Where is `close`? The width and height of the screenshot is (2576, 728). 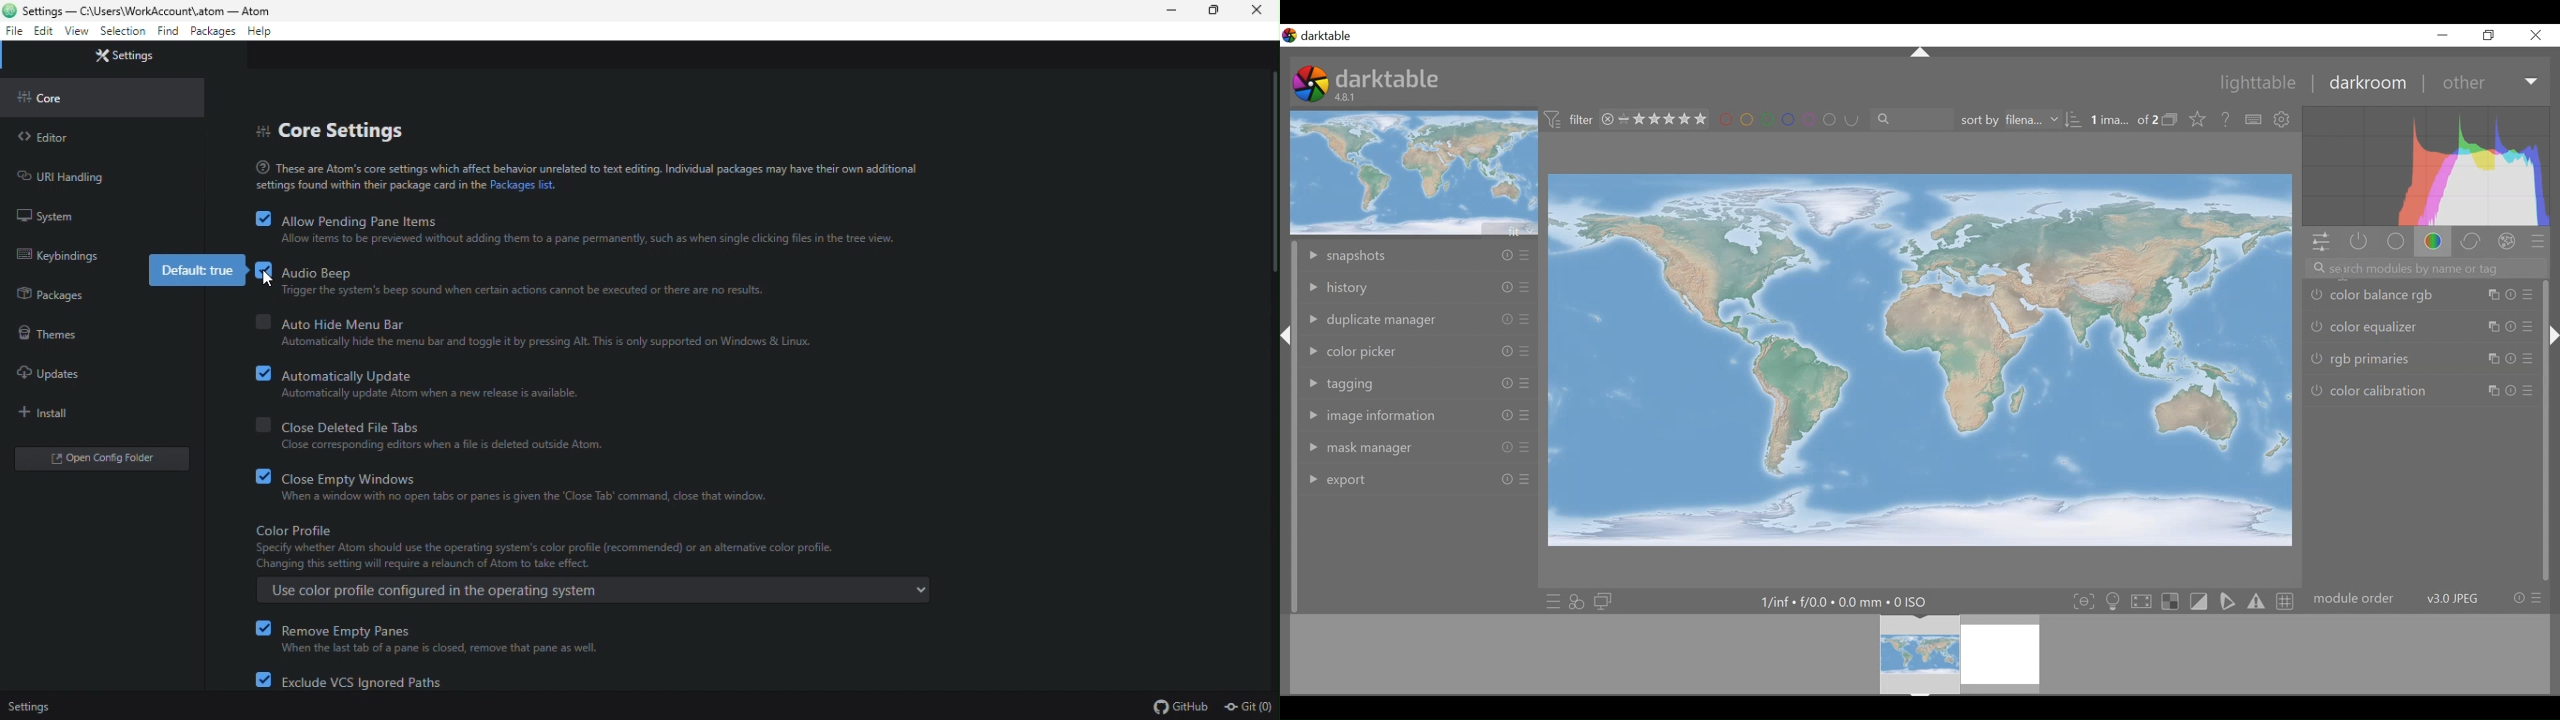 close is located at coordinates (1262, 13).